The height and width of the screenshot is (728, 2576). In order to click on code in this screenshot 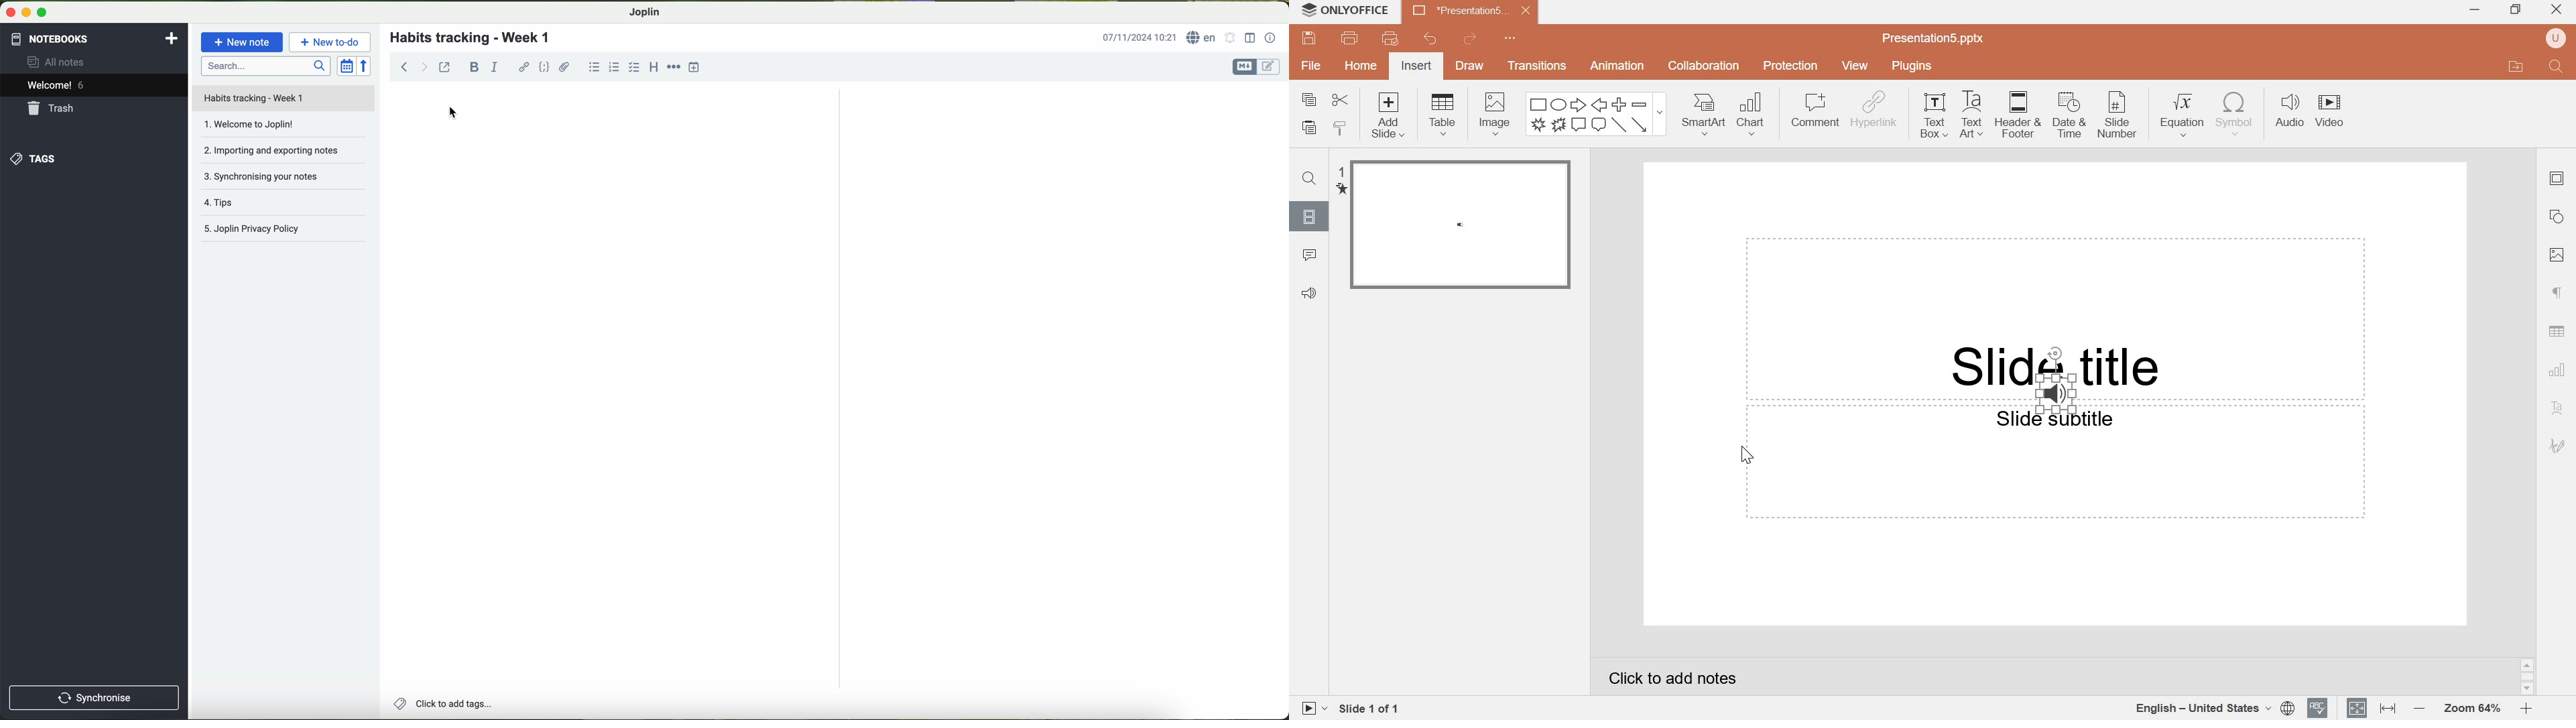, I will do `click(545, 67)`.